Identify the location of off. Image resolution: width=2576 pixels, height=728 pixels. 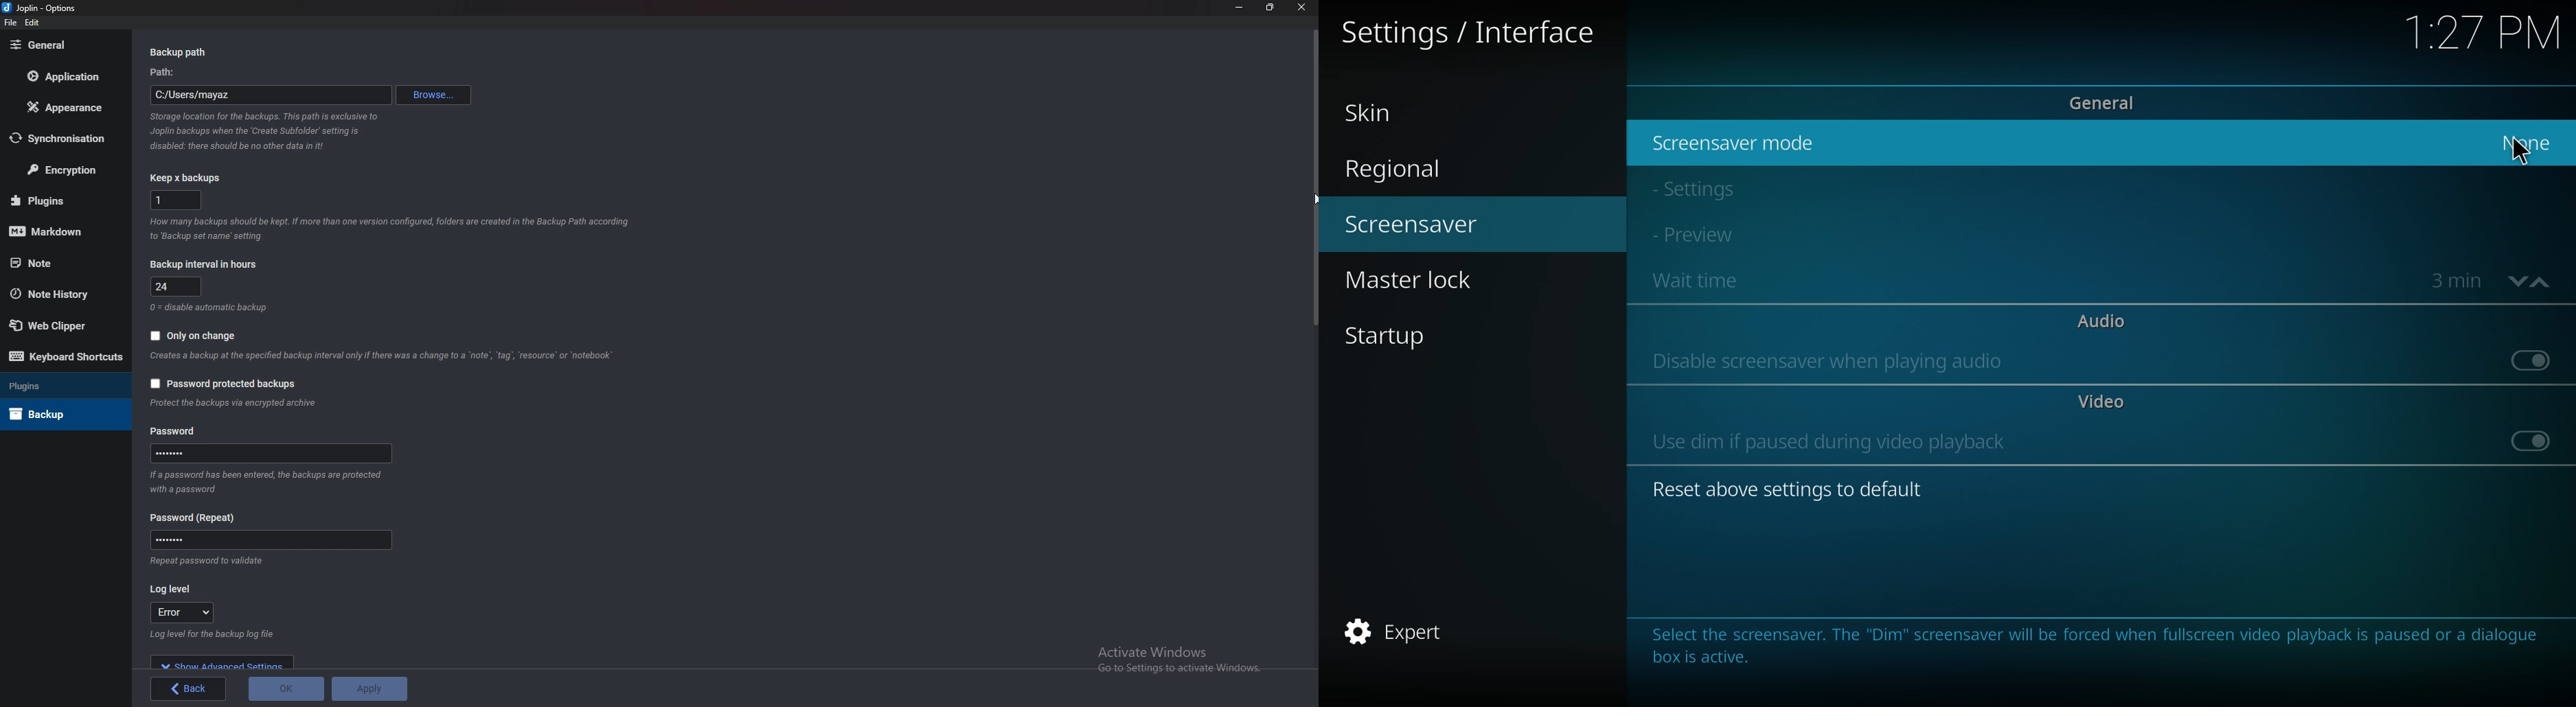
(2530, 360).